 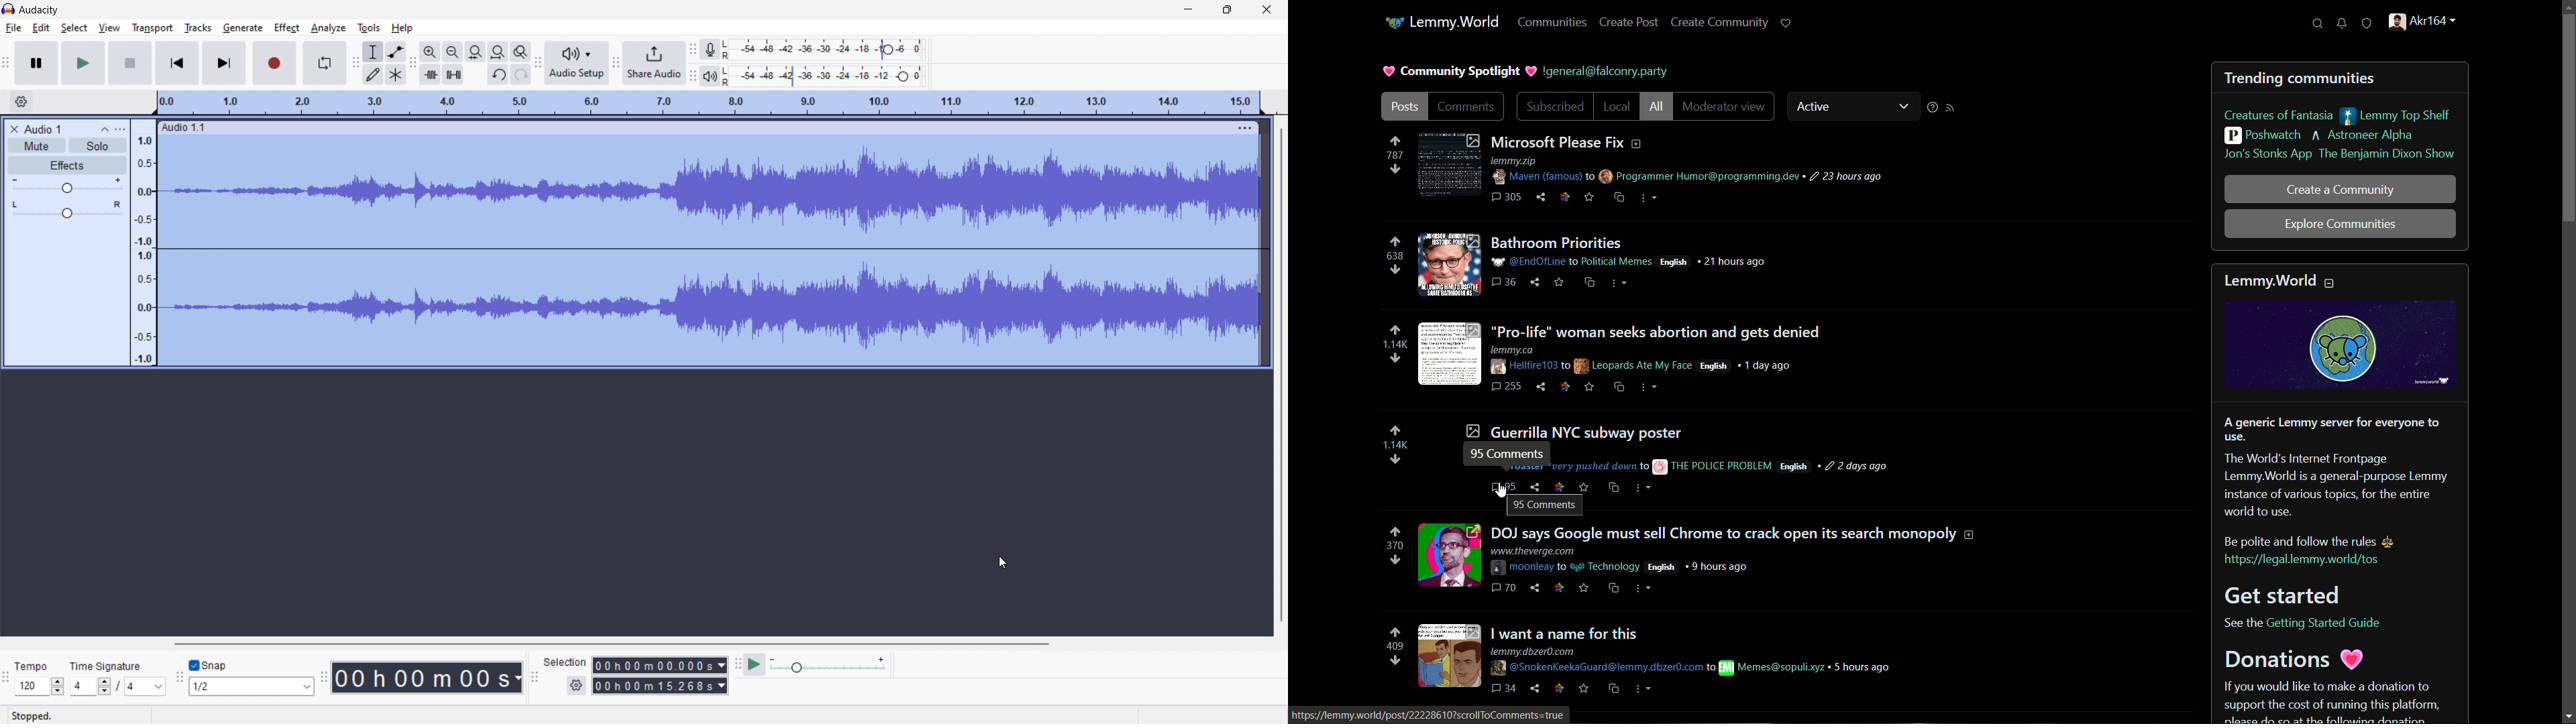 I want to click on create post, so click(x=1631, y=21).